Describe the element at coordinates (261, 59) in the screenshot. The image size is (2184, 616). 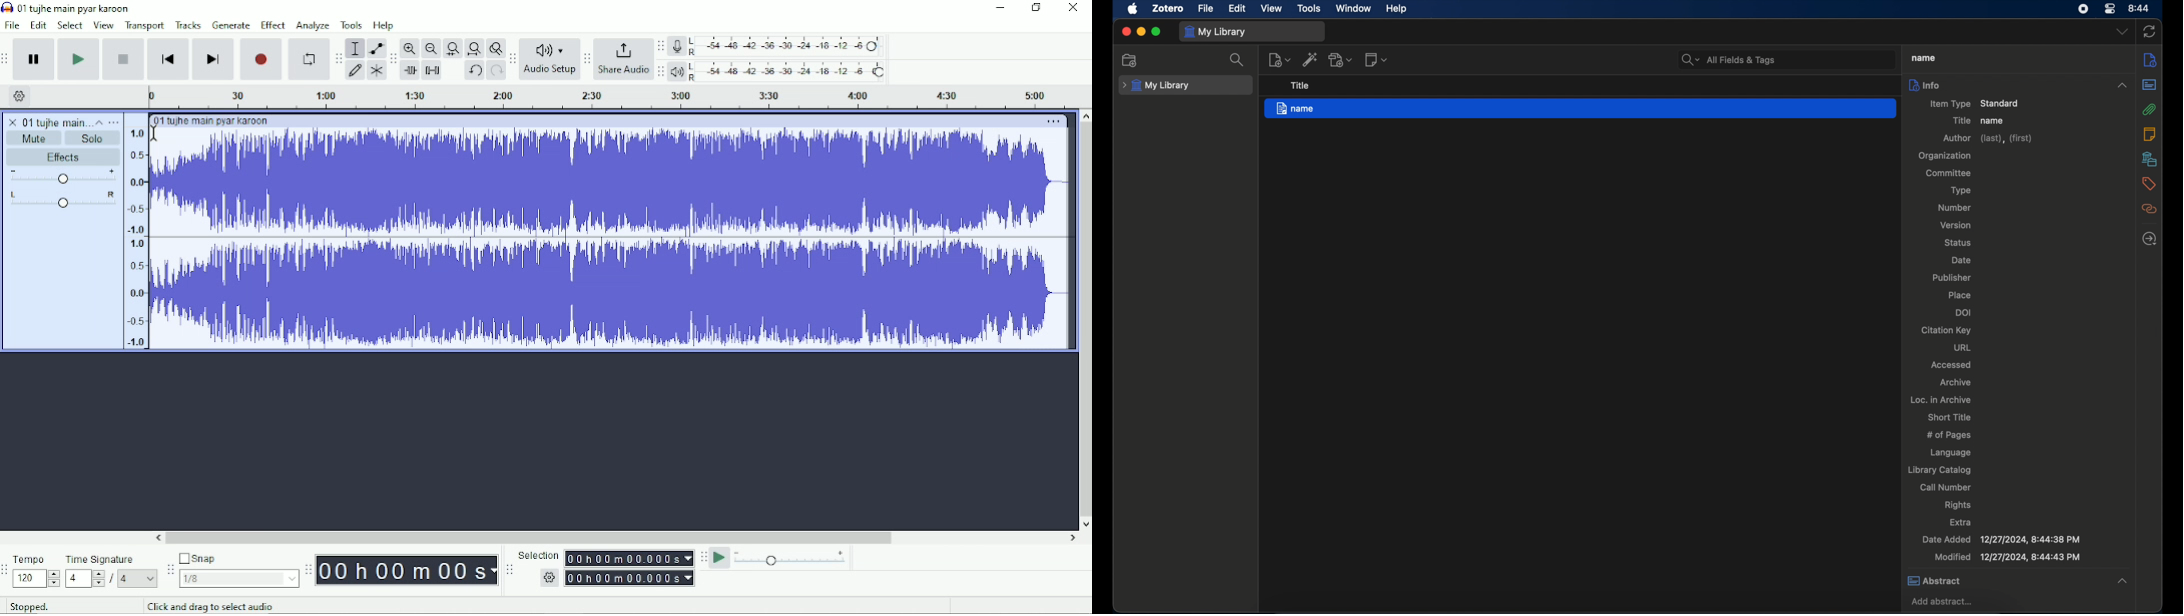
I see `Record` at that location.